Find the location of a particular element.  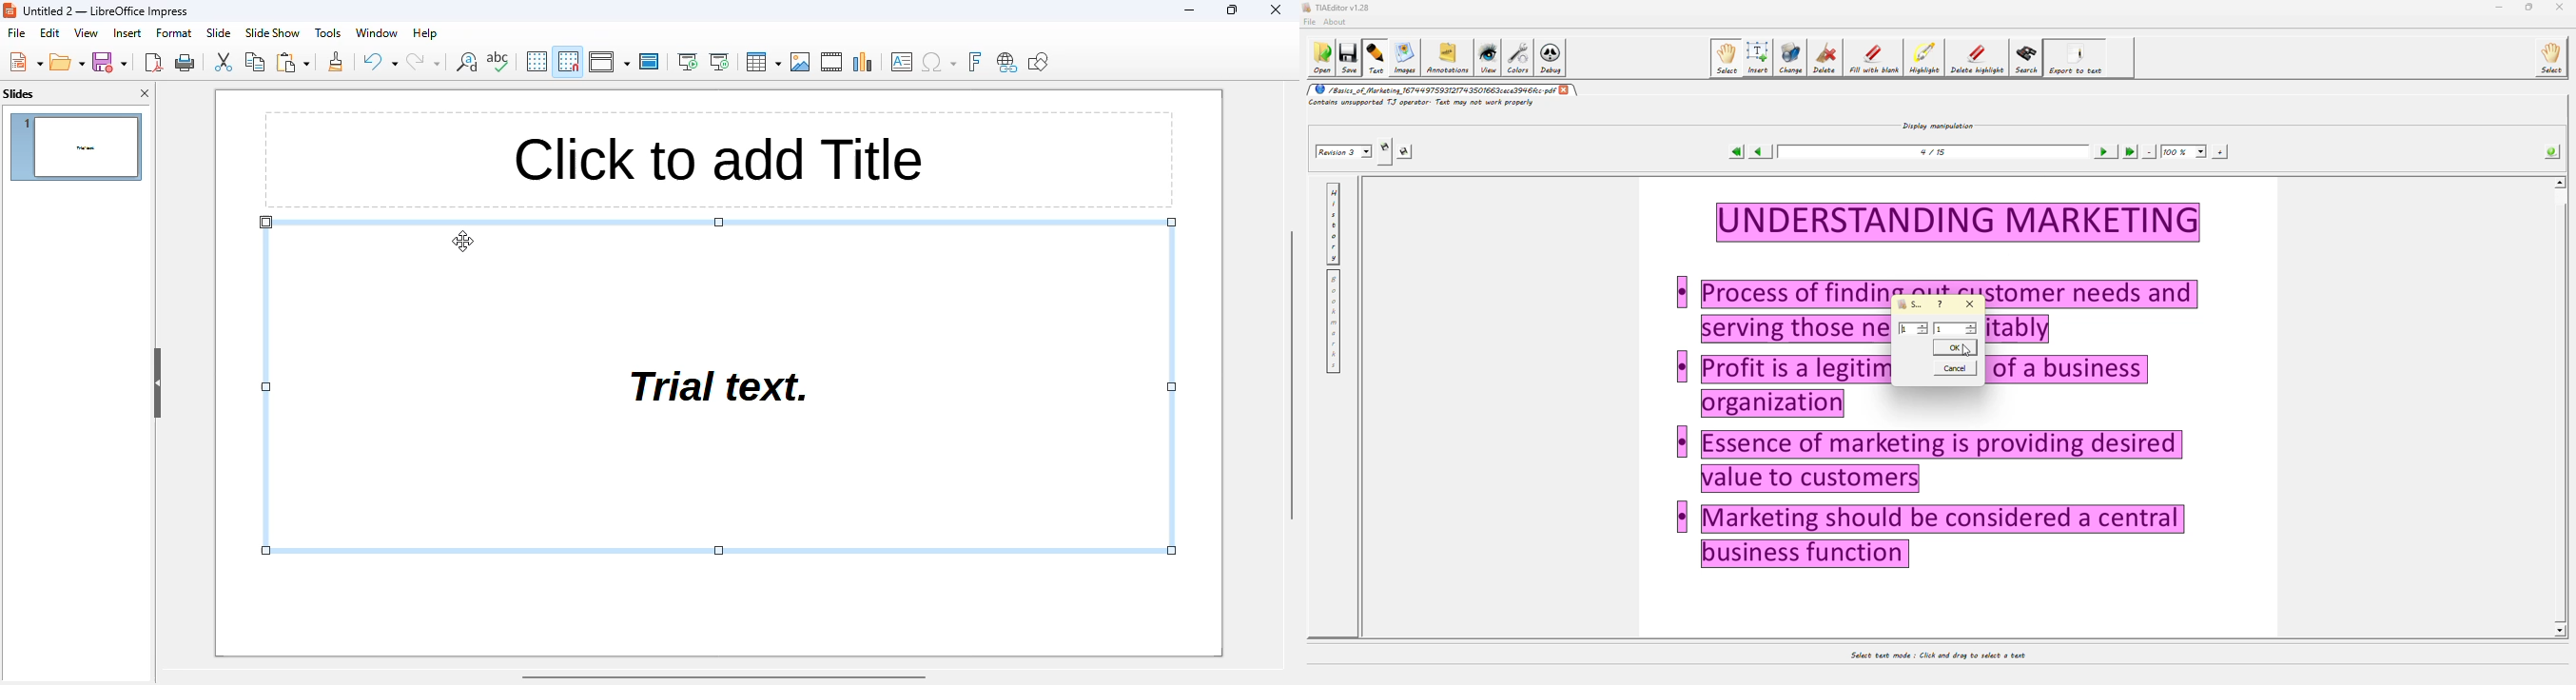

display views is located at coordinates (610, 62).